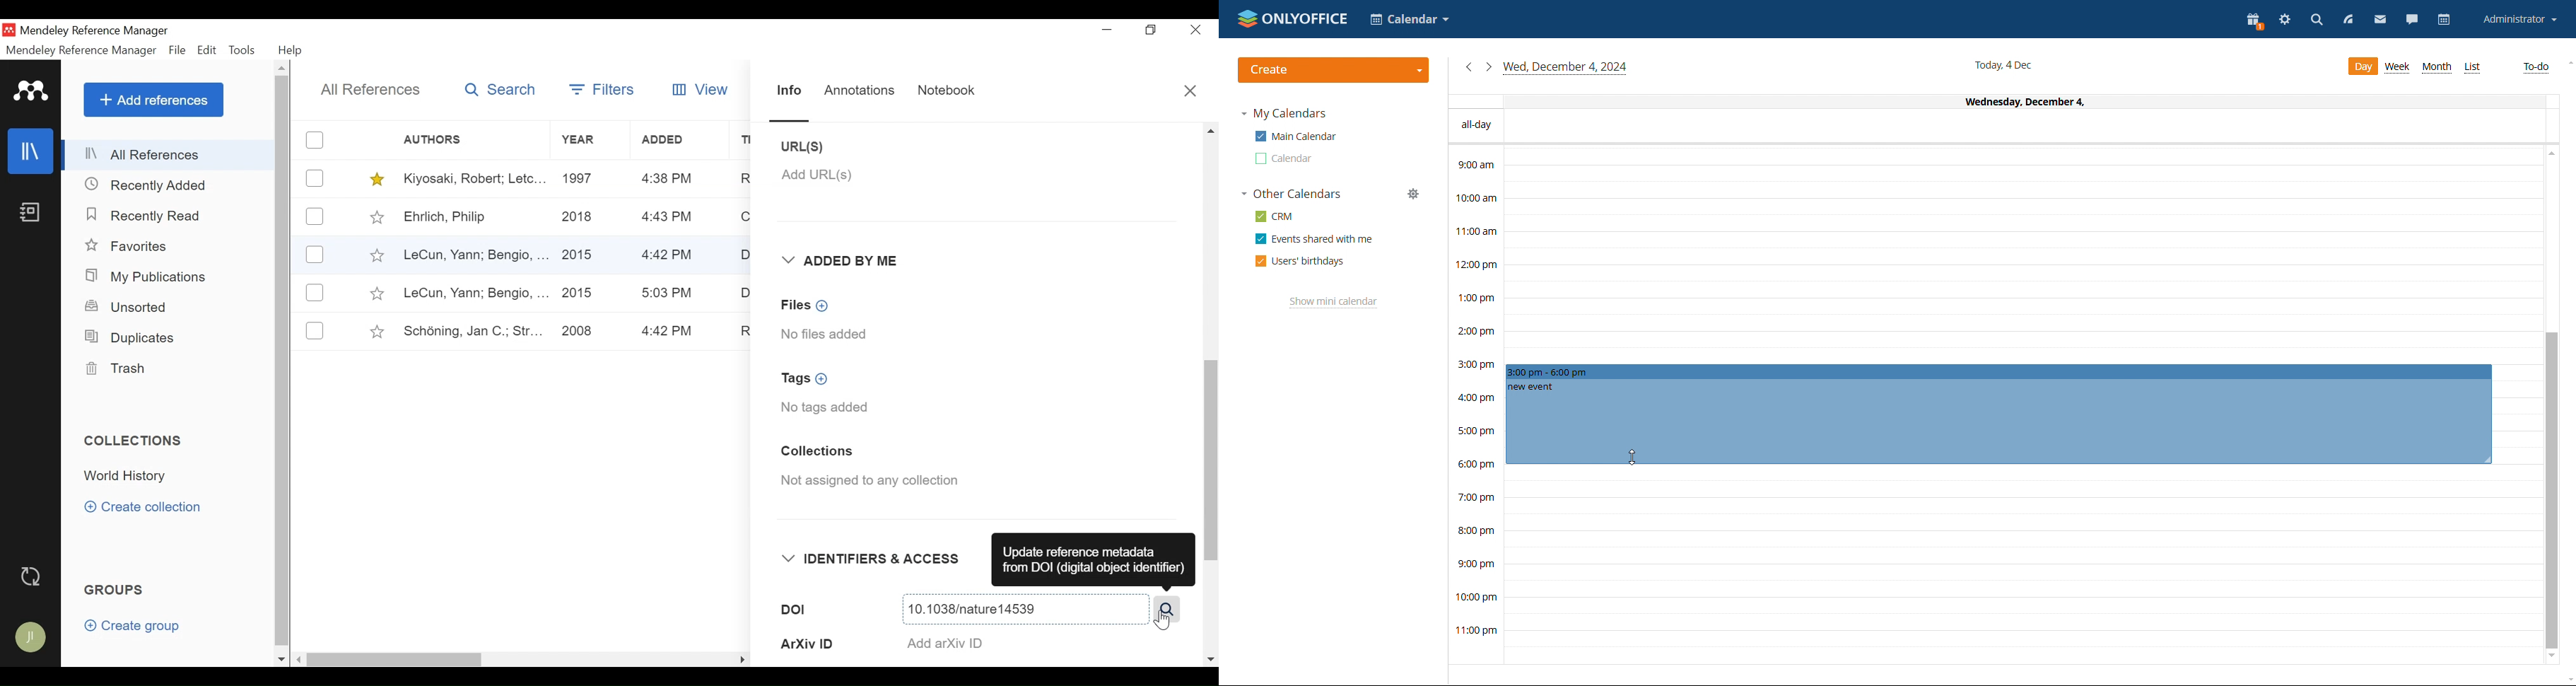 The height and width of the screenshot is (700, 2576). Describe the element at coordinates (817, 175) in the screenshot. I see `Add URL(S)` at that location.